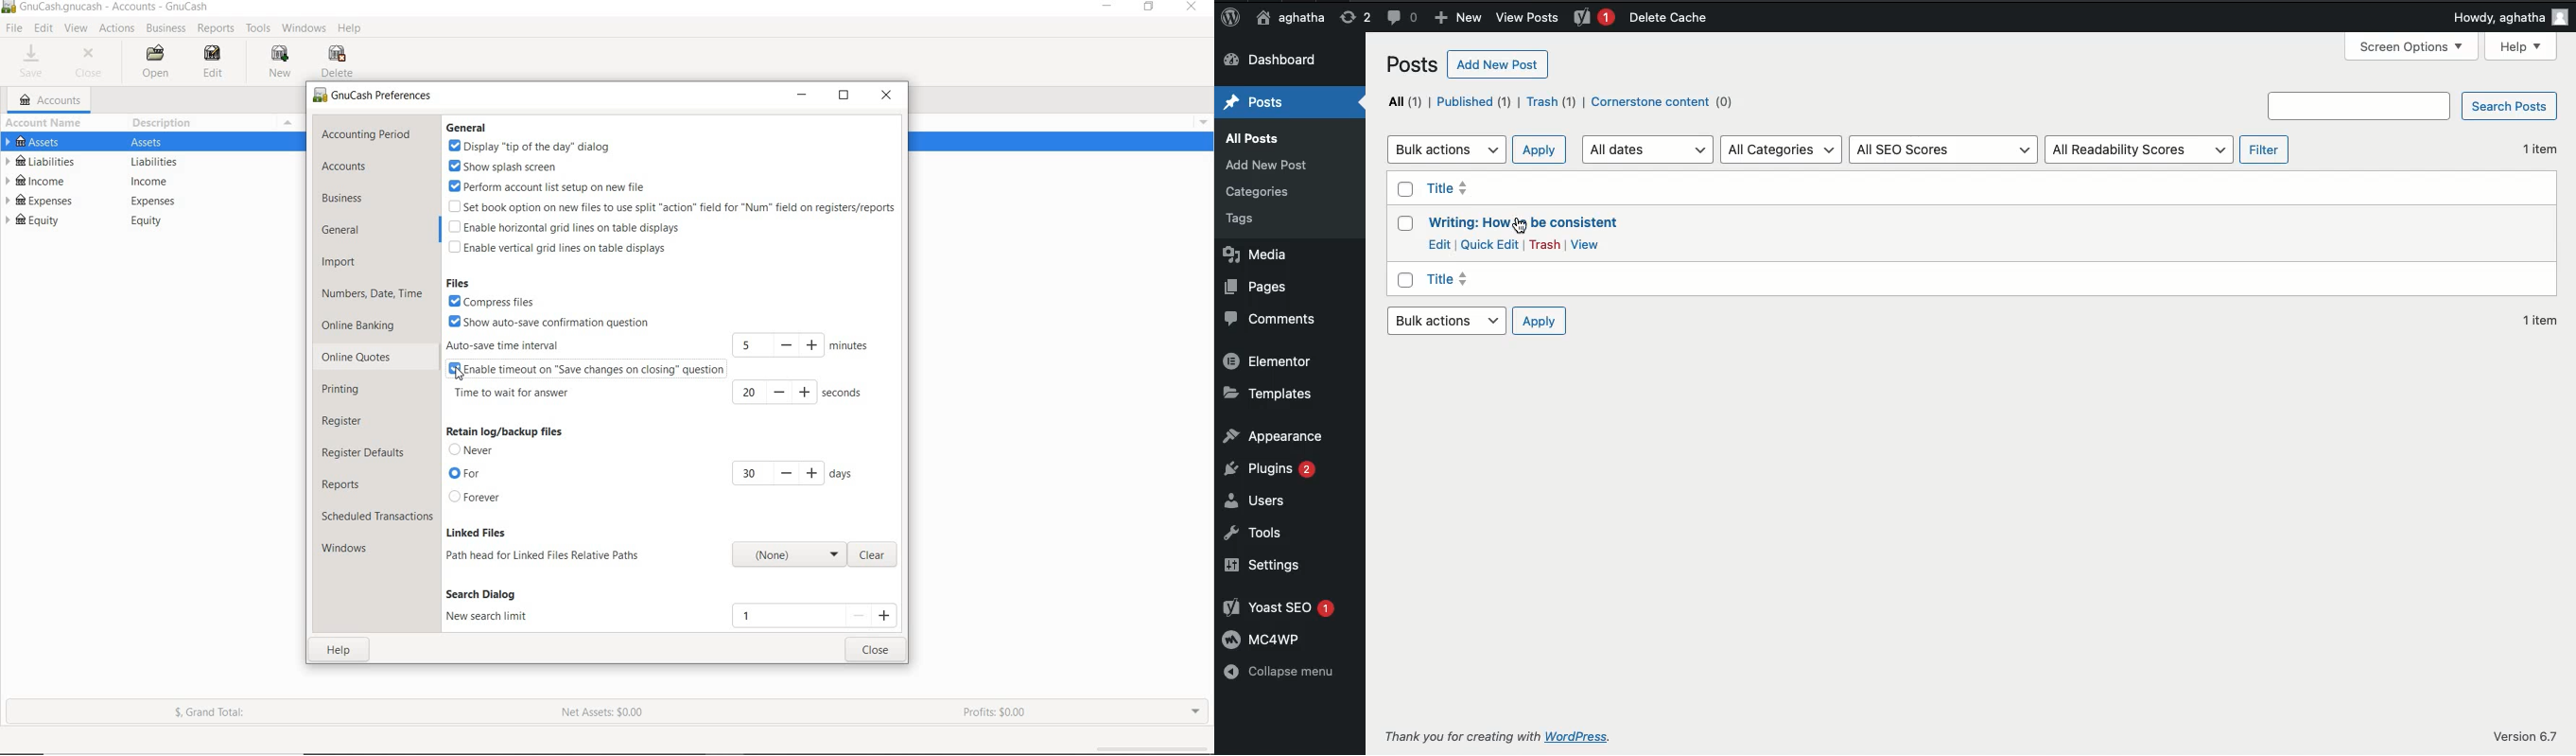 The height and width of the screenshot is (756, 2576). I want to click on Trash, so click(1552, 101).